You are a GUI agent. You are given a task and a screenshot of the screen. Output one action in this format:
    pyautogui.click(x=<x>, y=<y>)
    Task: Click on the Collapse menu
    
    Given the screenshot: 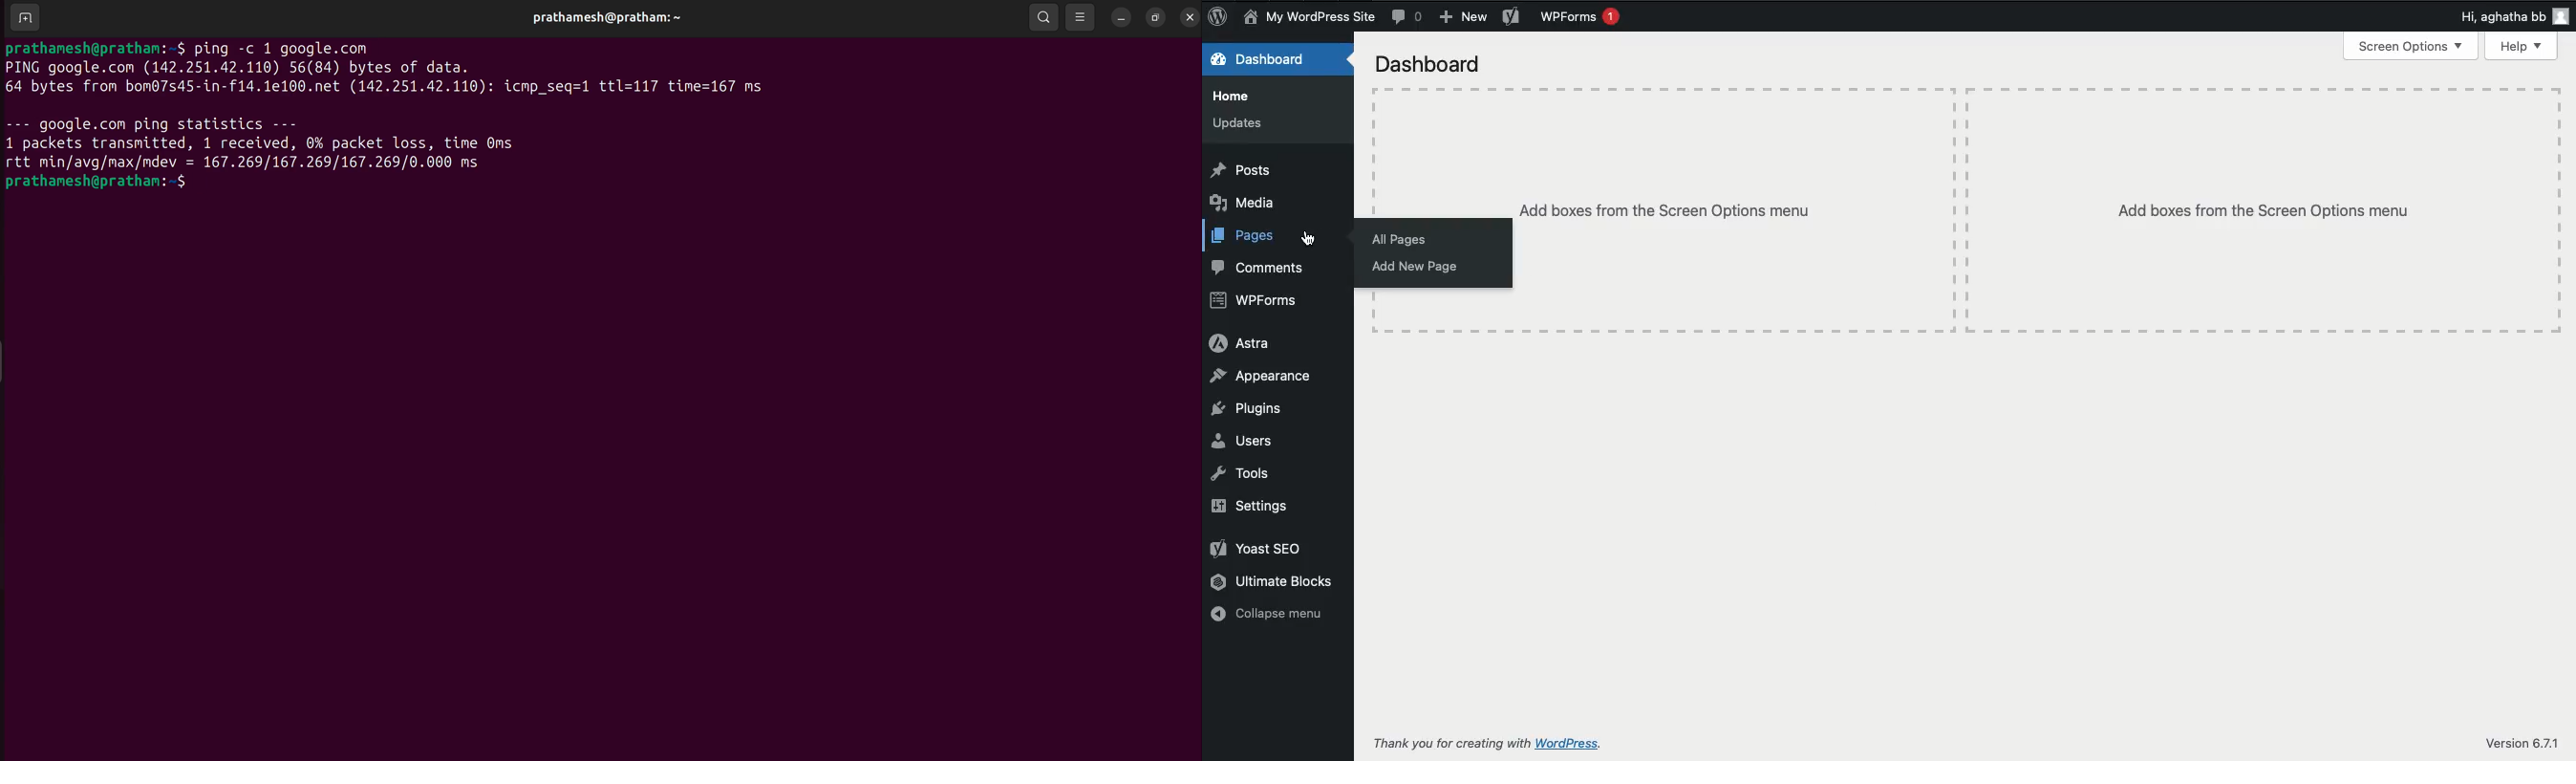 What is the action you would take?
    pyautogui.click(x=1274, y=616)
    